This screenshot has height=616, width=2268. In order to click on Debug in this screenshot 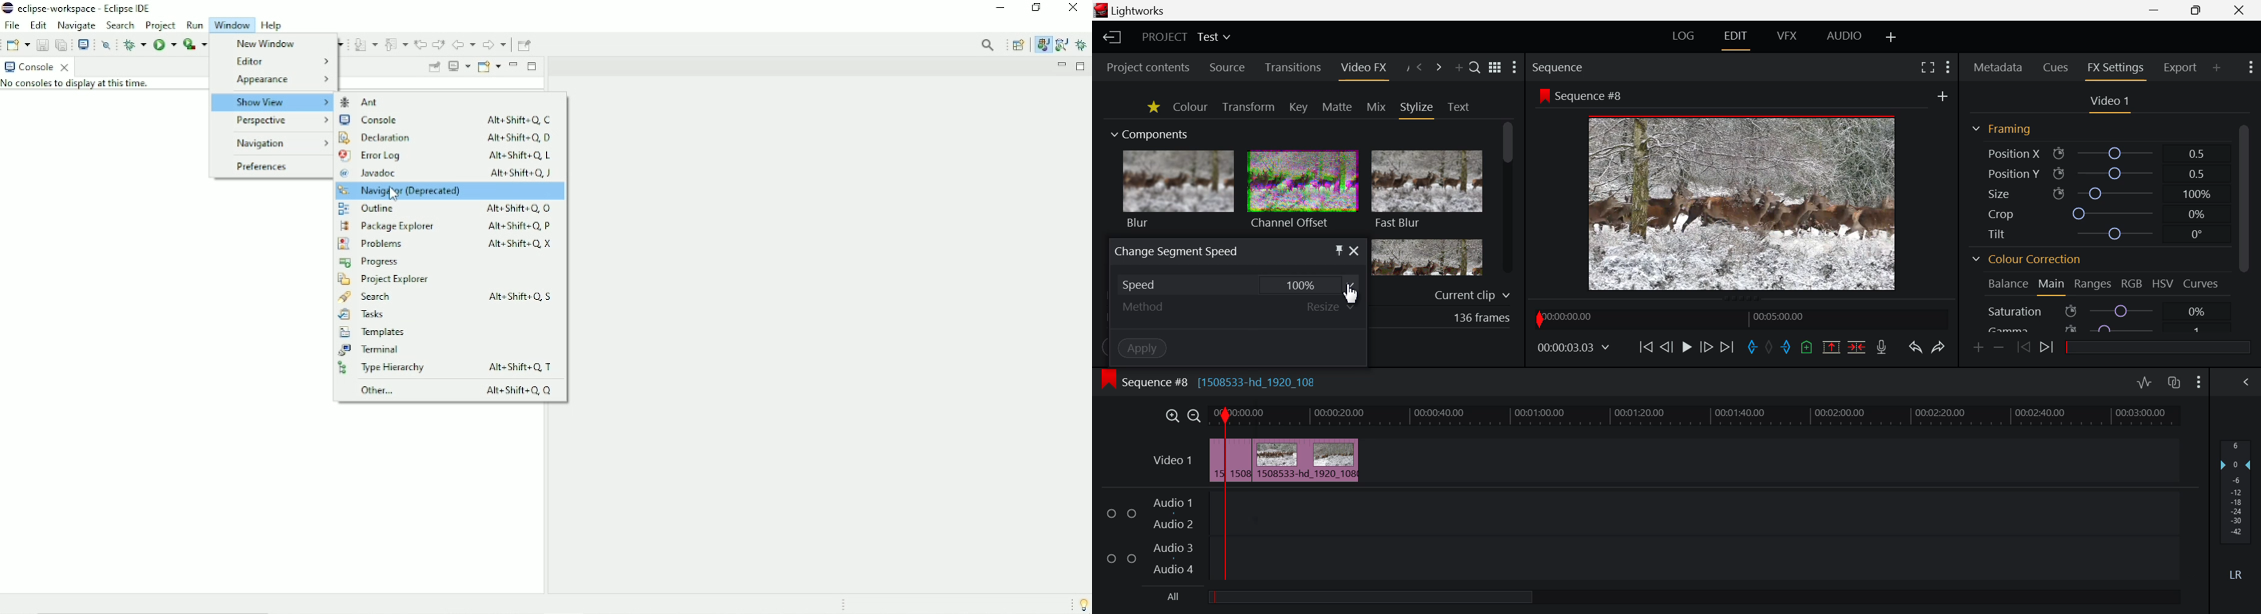, I will do `click(1082, 45)`.